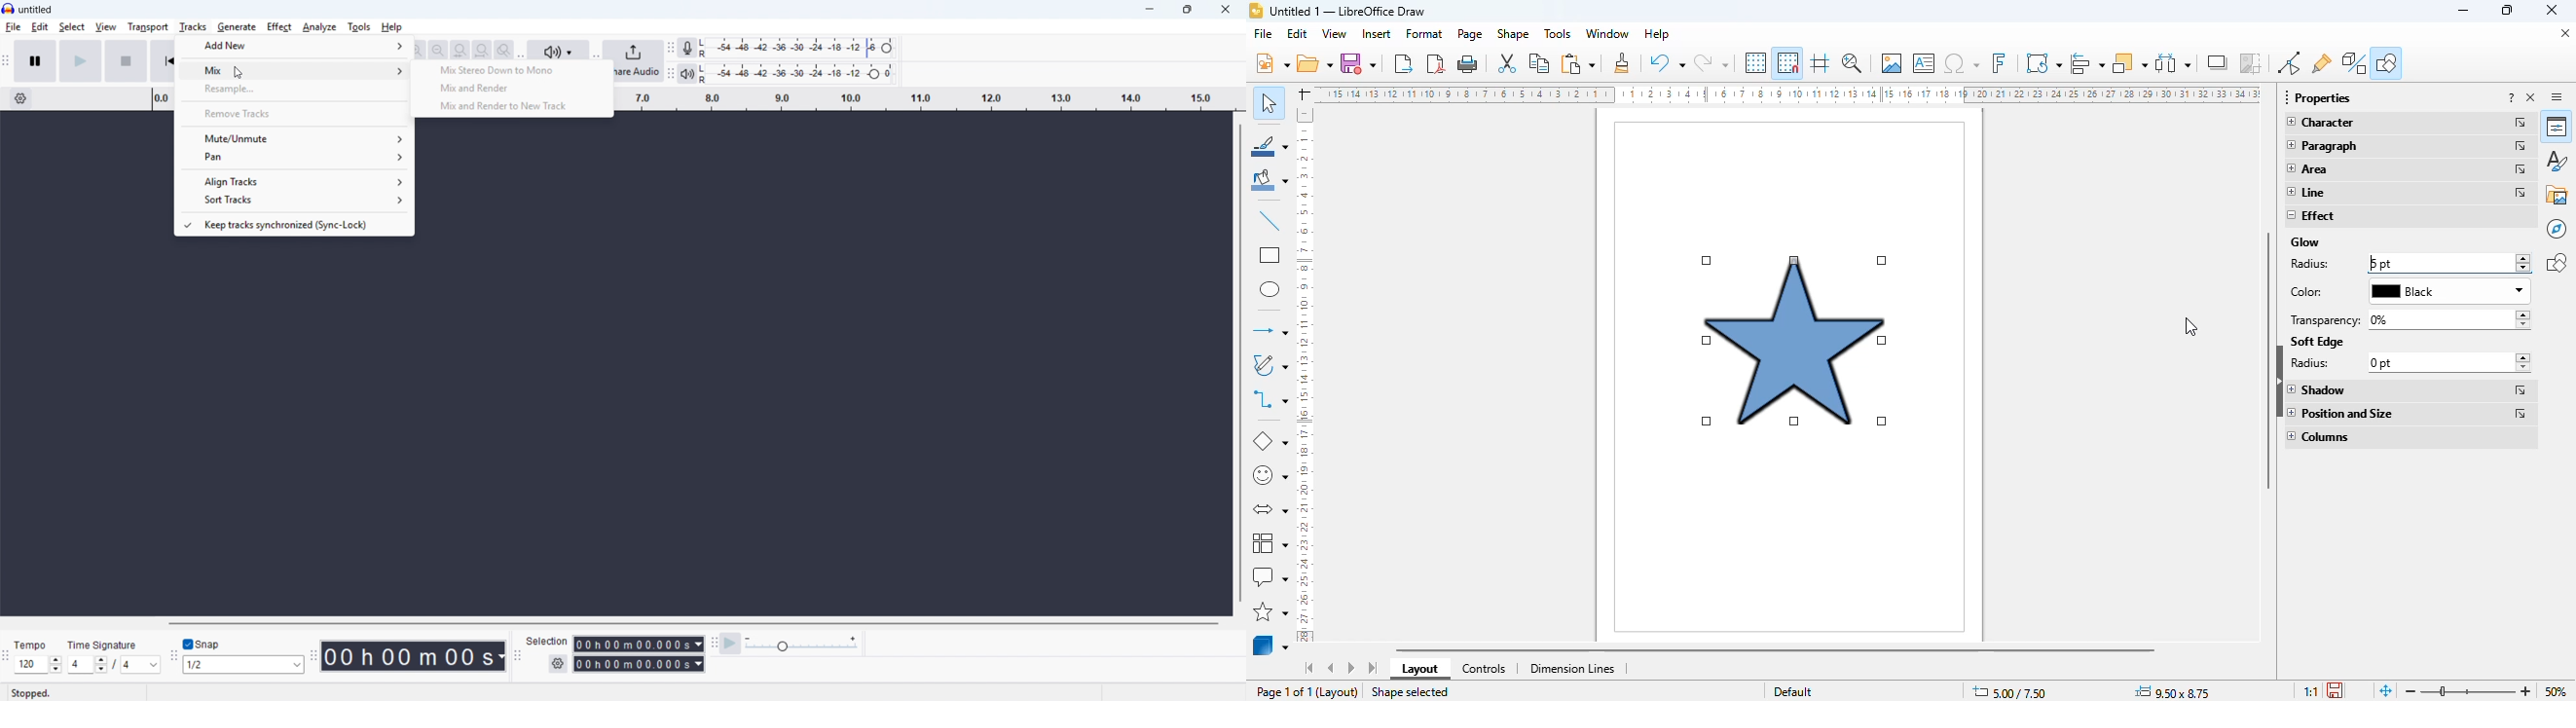 The width and height of the screenshot is (2576, 728). I want to click on properties, so click(2557, 127).